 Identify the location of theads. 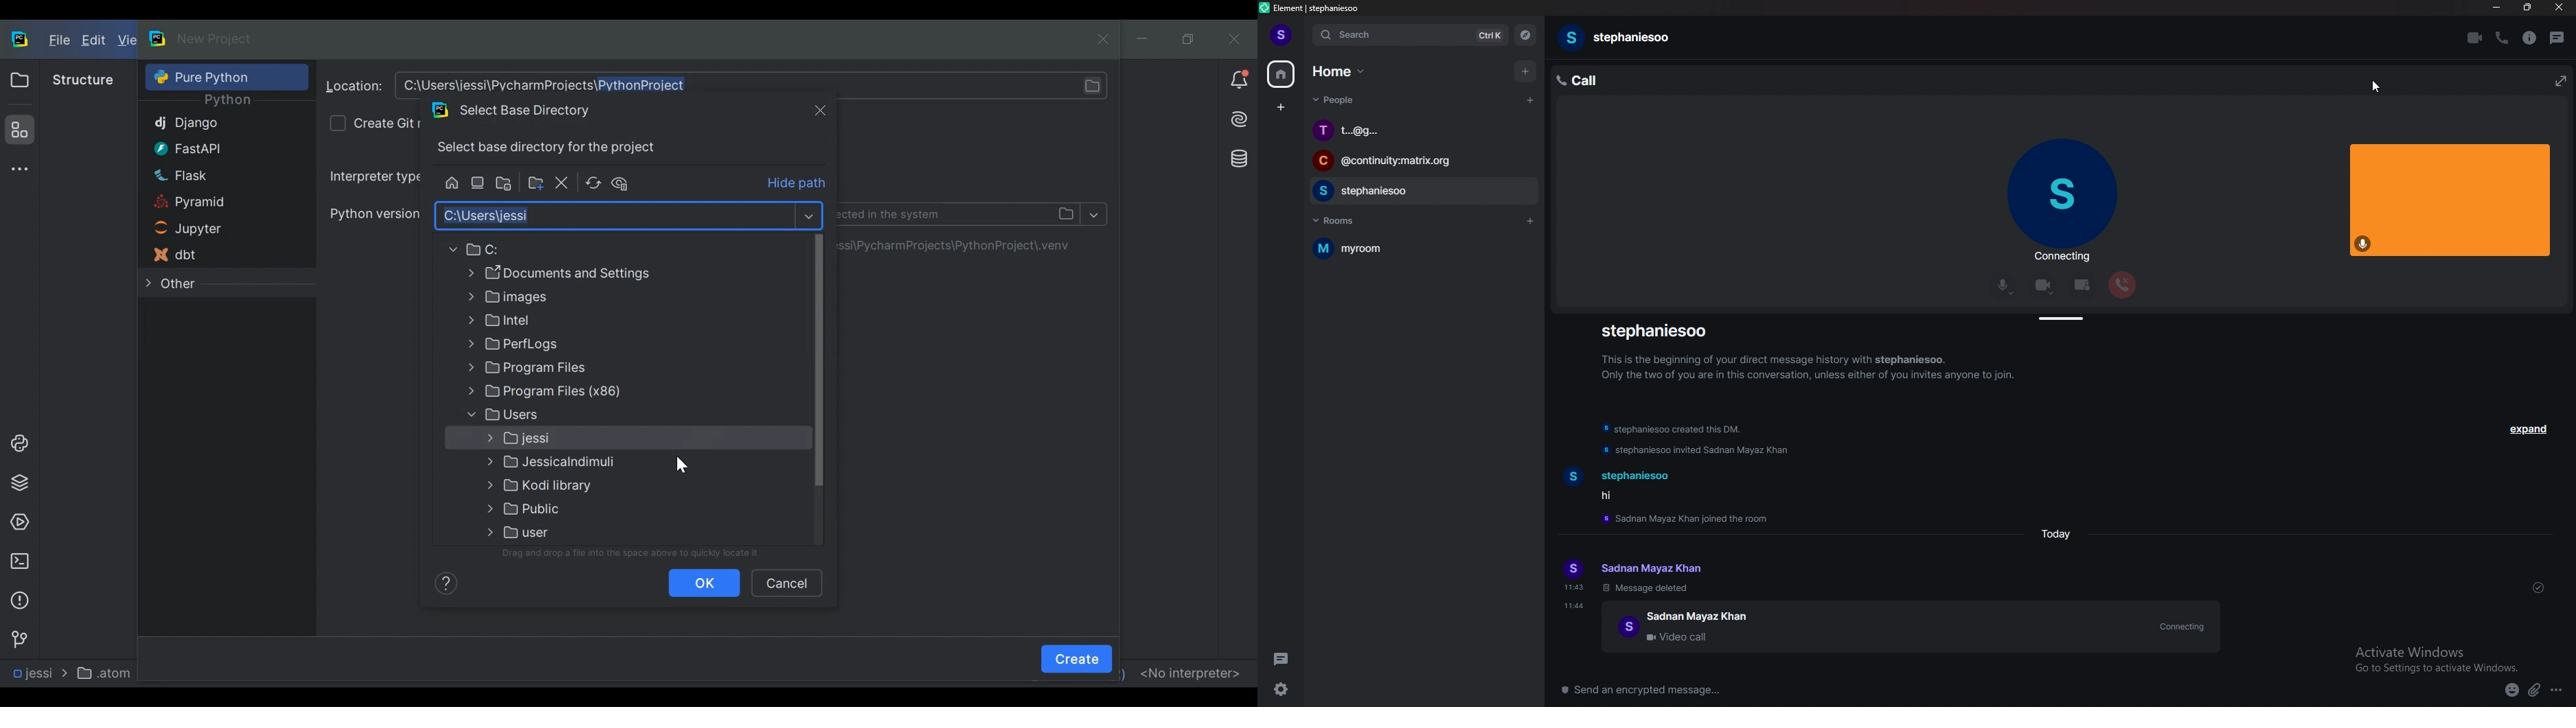
(1282, 659).